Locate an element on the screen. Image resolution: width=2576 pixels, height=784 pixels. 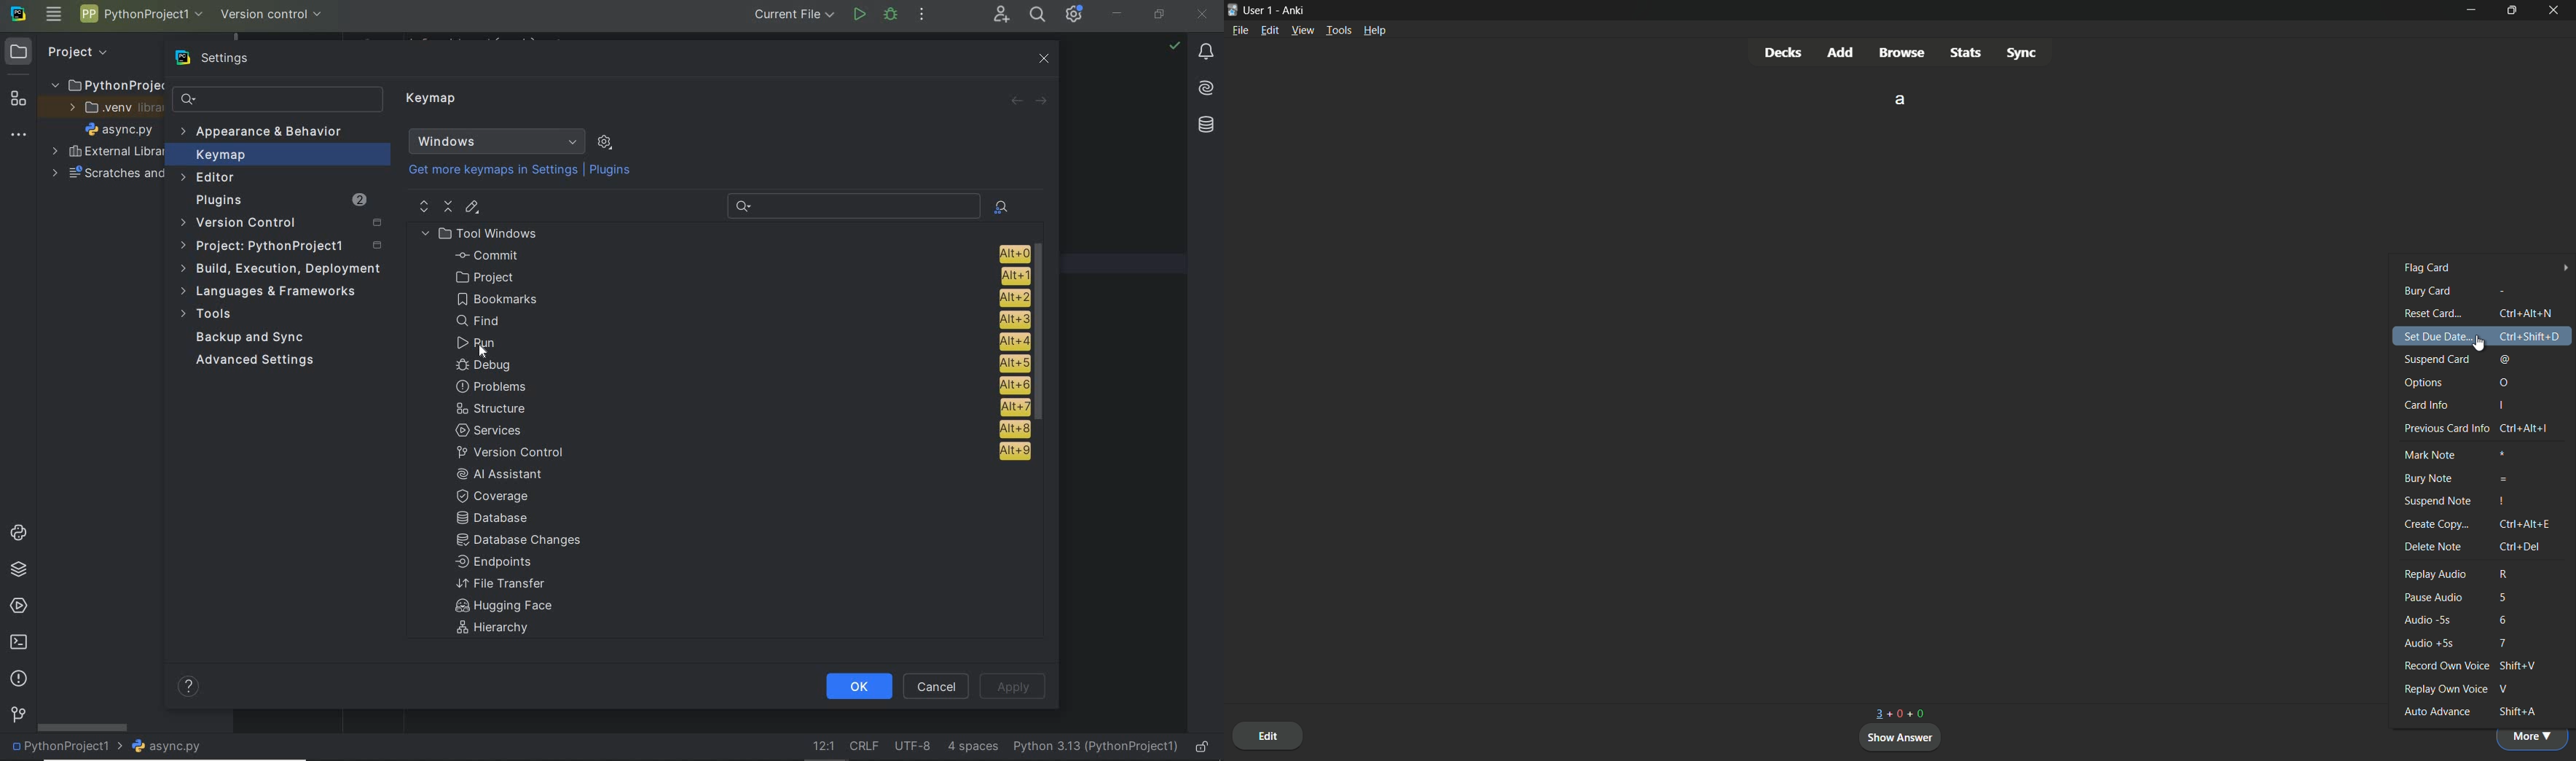
mark note is located at coordinates (2429, 455).